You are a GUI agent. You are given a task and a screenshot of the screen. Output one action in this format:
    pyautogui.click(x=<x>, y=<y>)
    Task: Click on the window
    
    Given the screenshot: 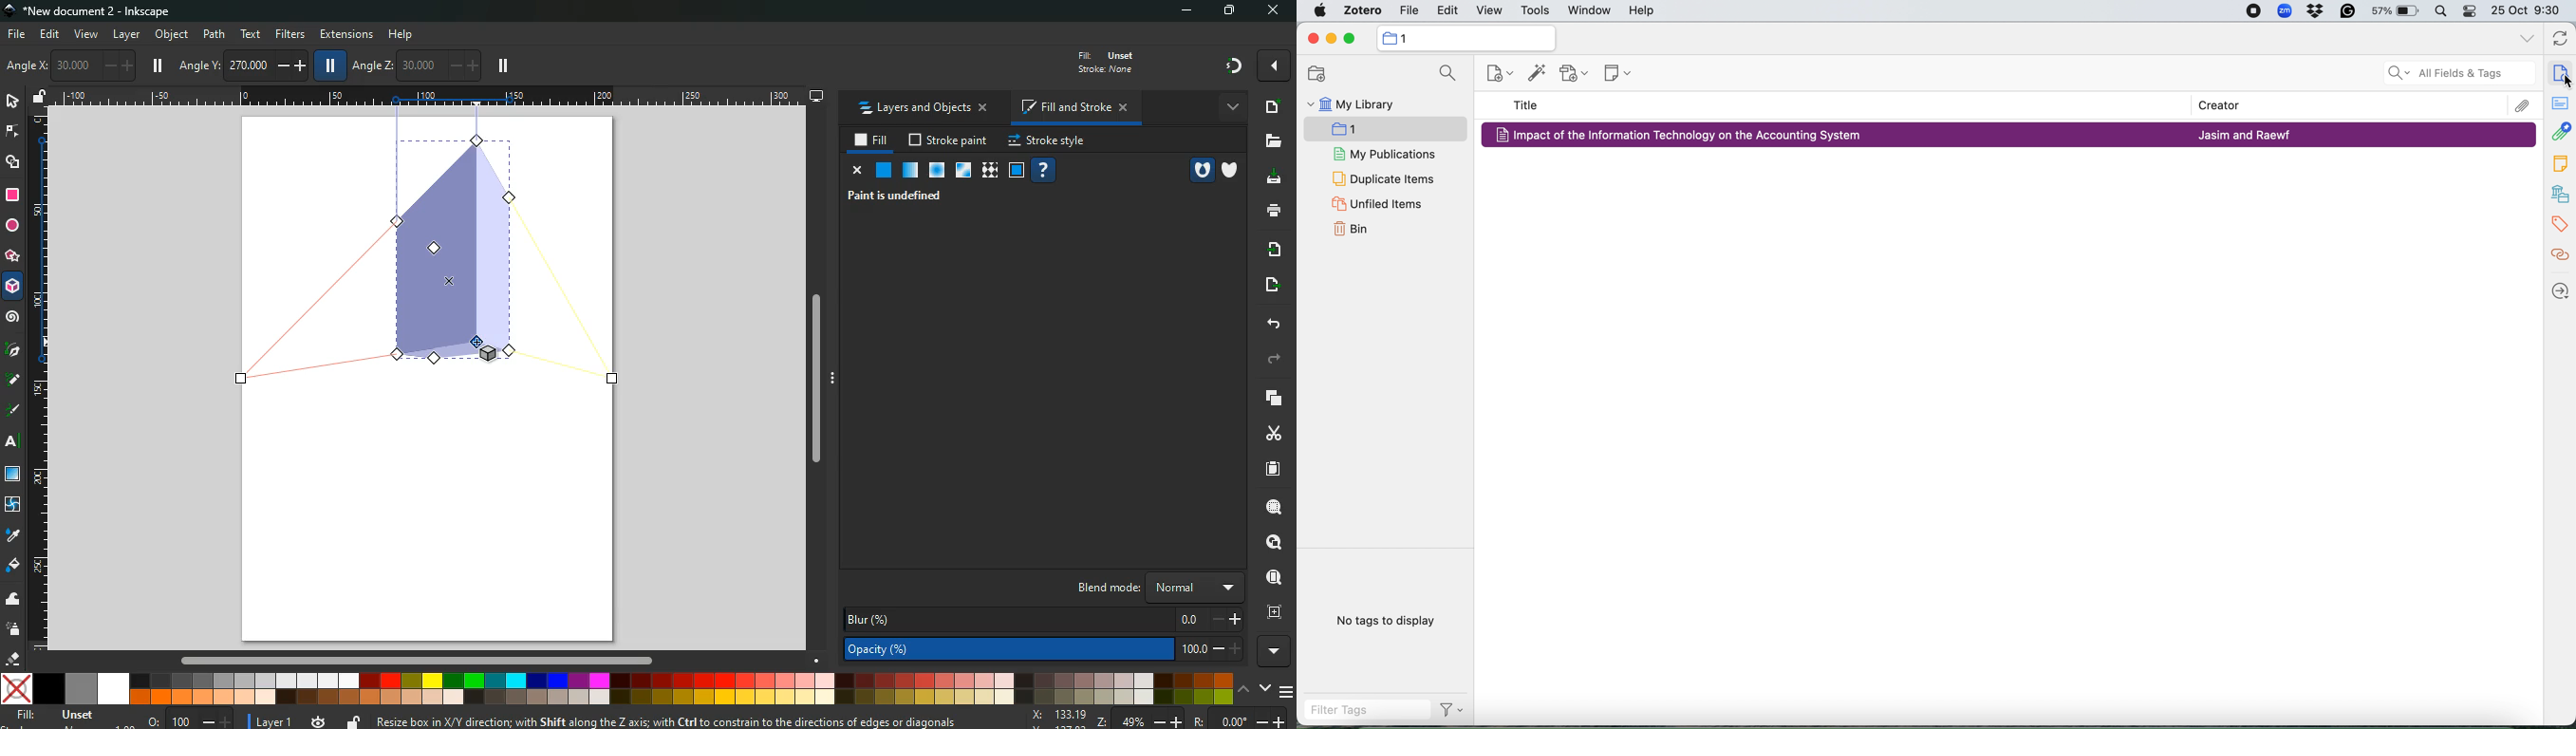 What is the action you would take?
    pyautogui.click(x=961, y=171)
    